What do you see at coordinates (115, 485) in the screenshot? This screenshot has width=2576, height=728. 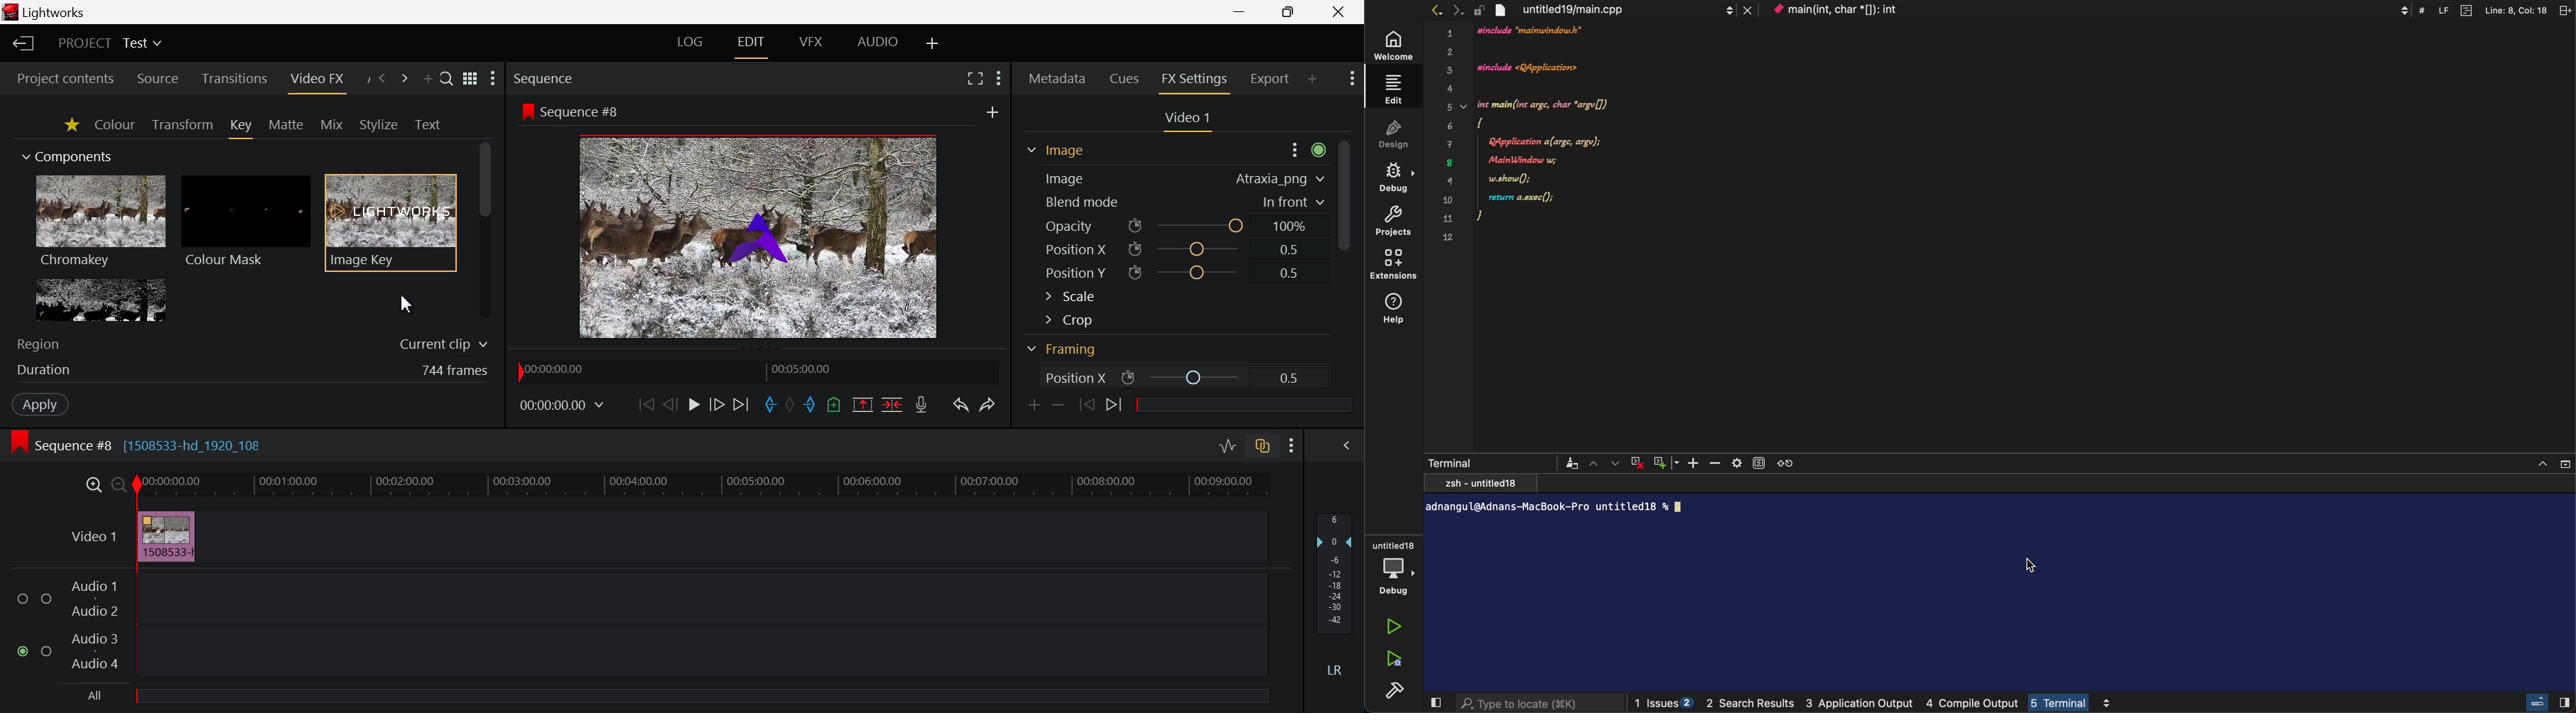 I see `Timeline Zoom Out` at bounding box center [115, 485].